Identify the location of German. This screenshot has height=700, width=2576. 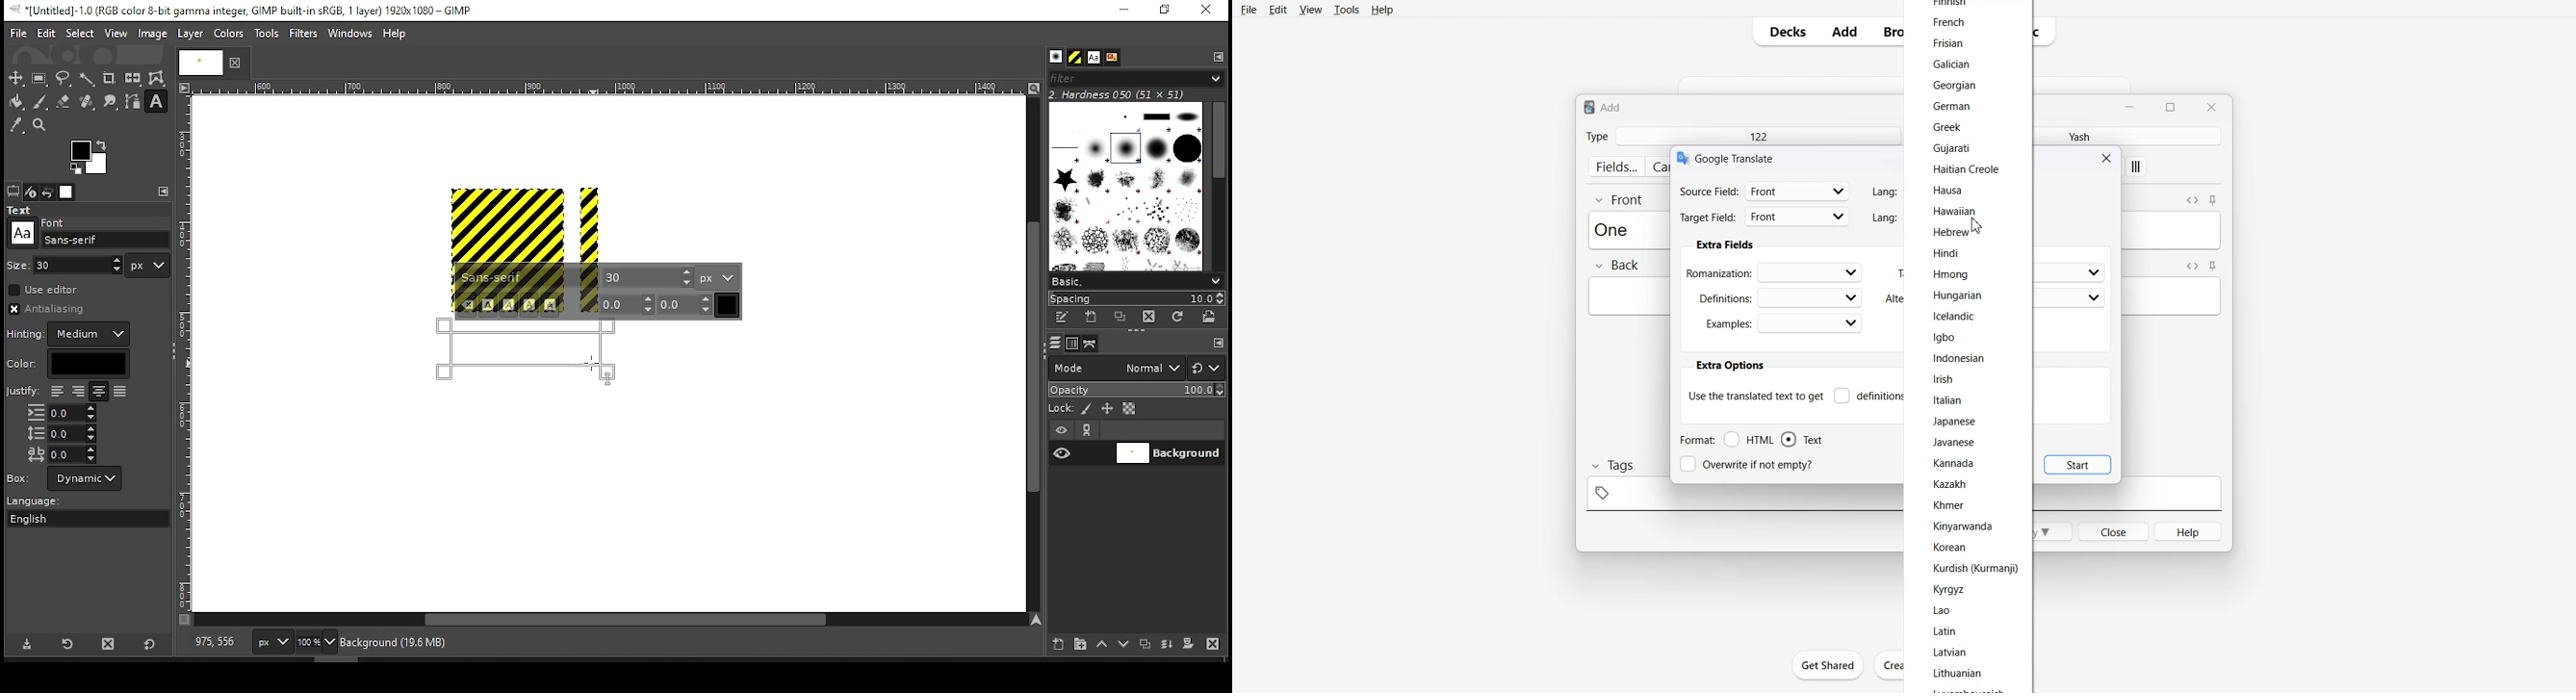
(1952, 106).